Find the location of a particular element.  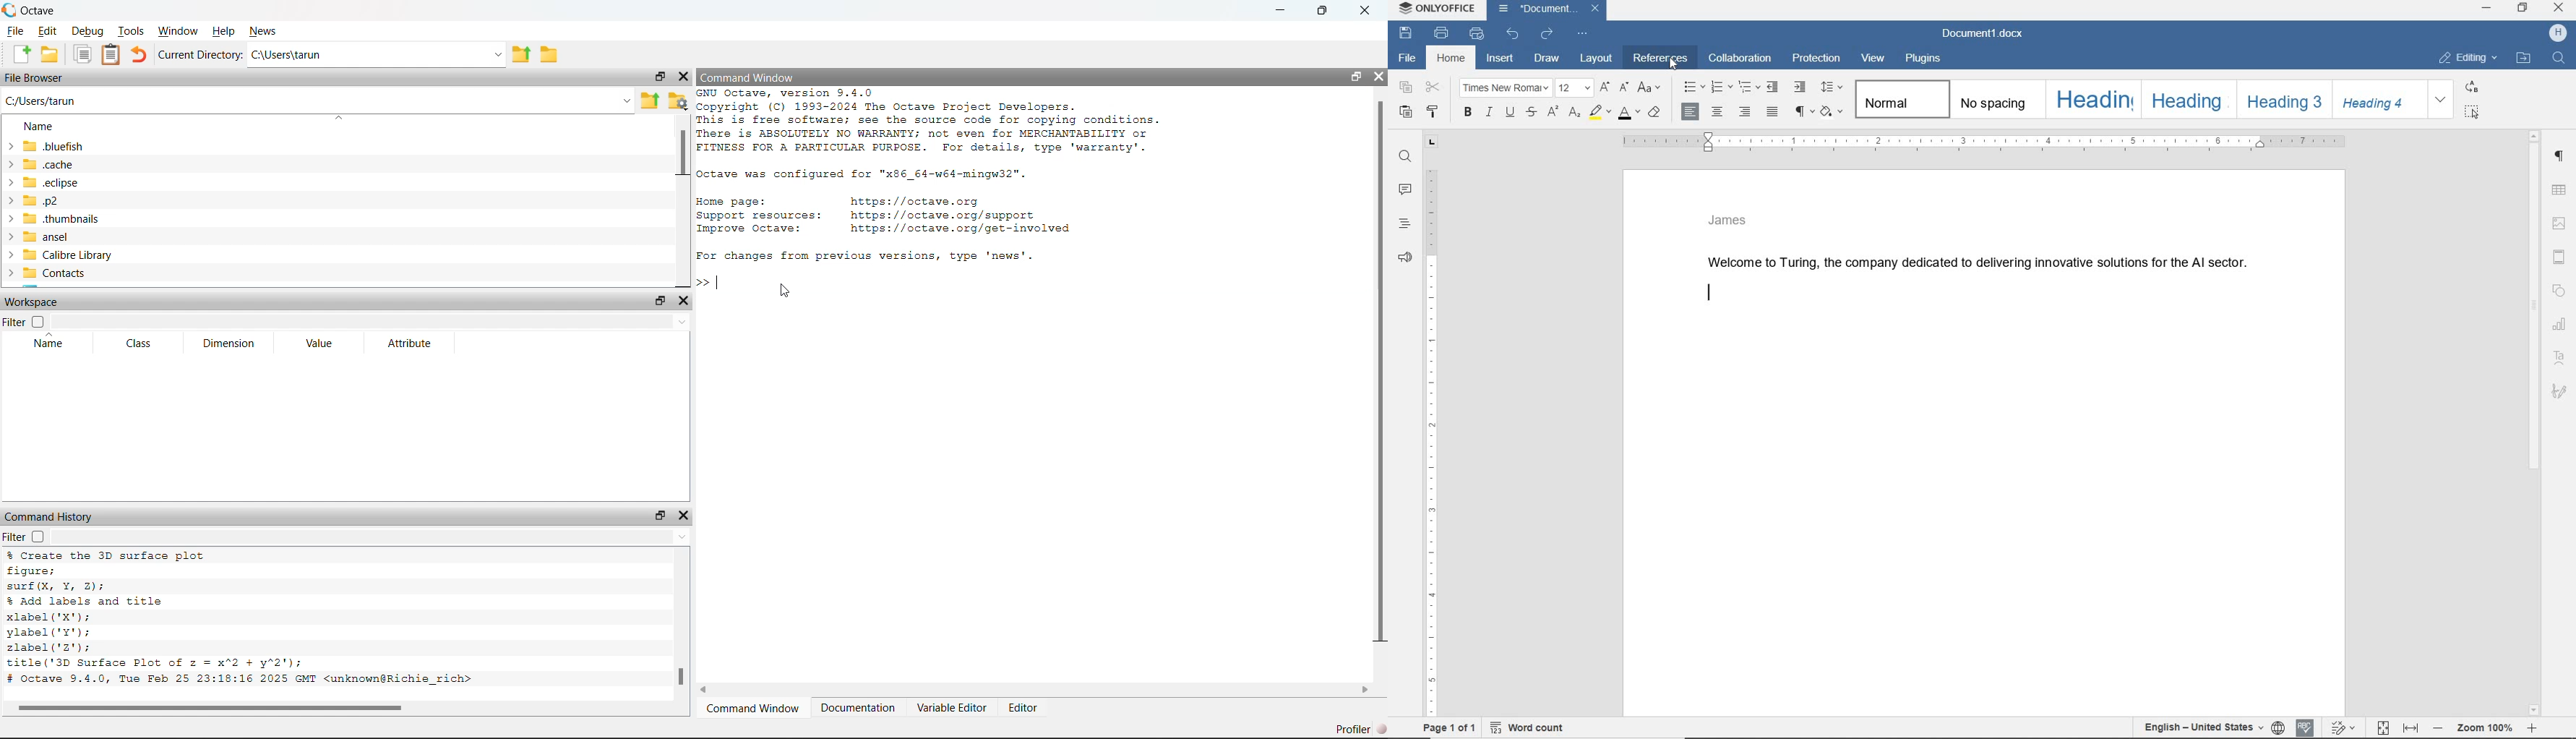

zoom 100% is located at coordinates (2489, 730).